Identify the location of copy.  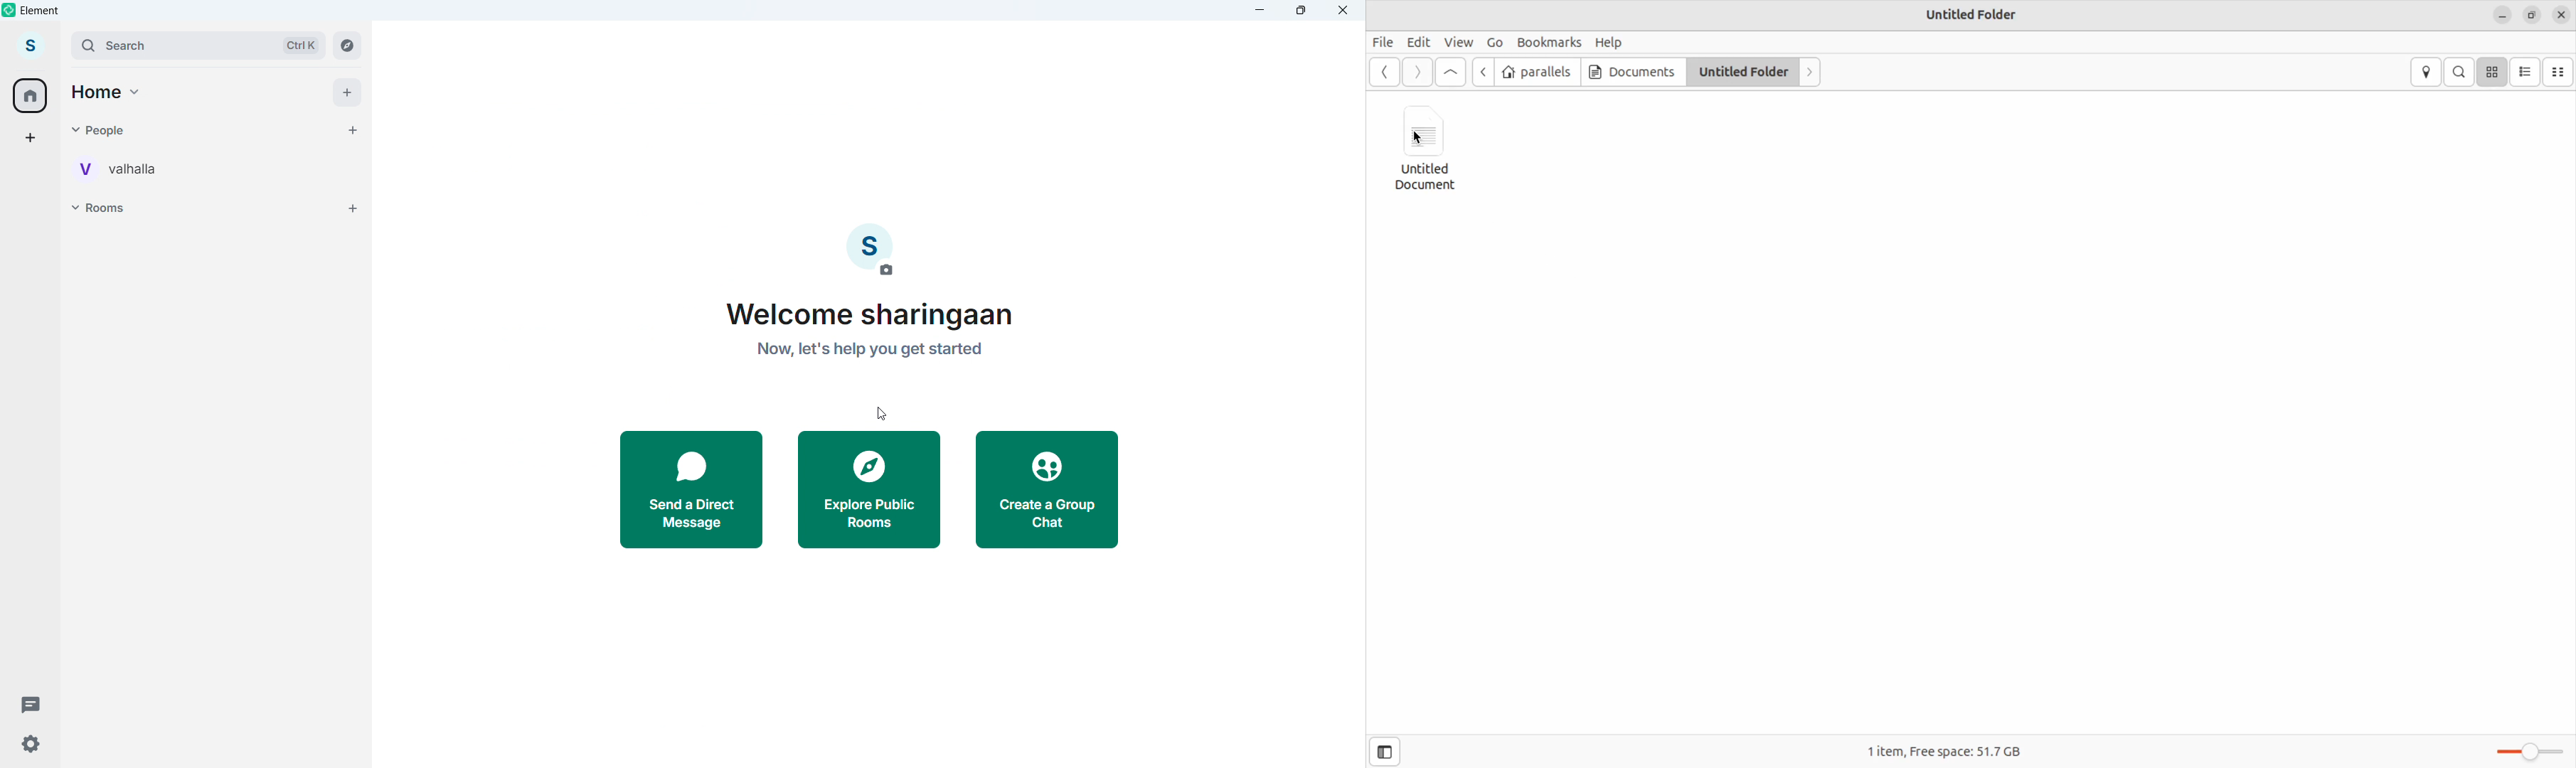
(2532, 16).